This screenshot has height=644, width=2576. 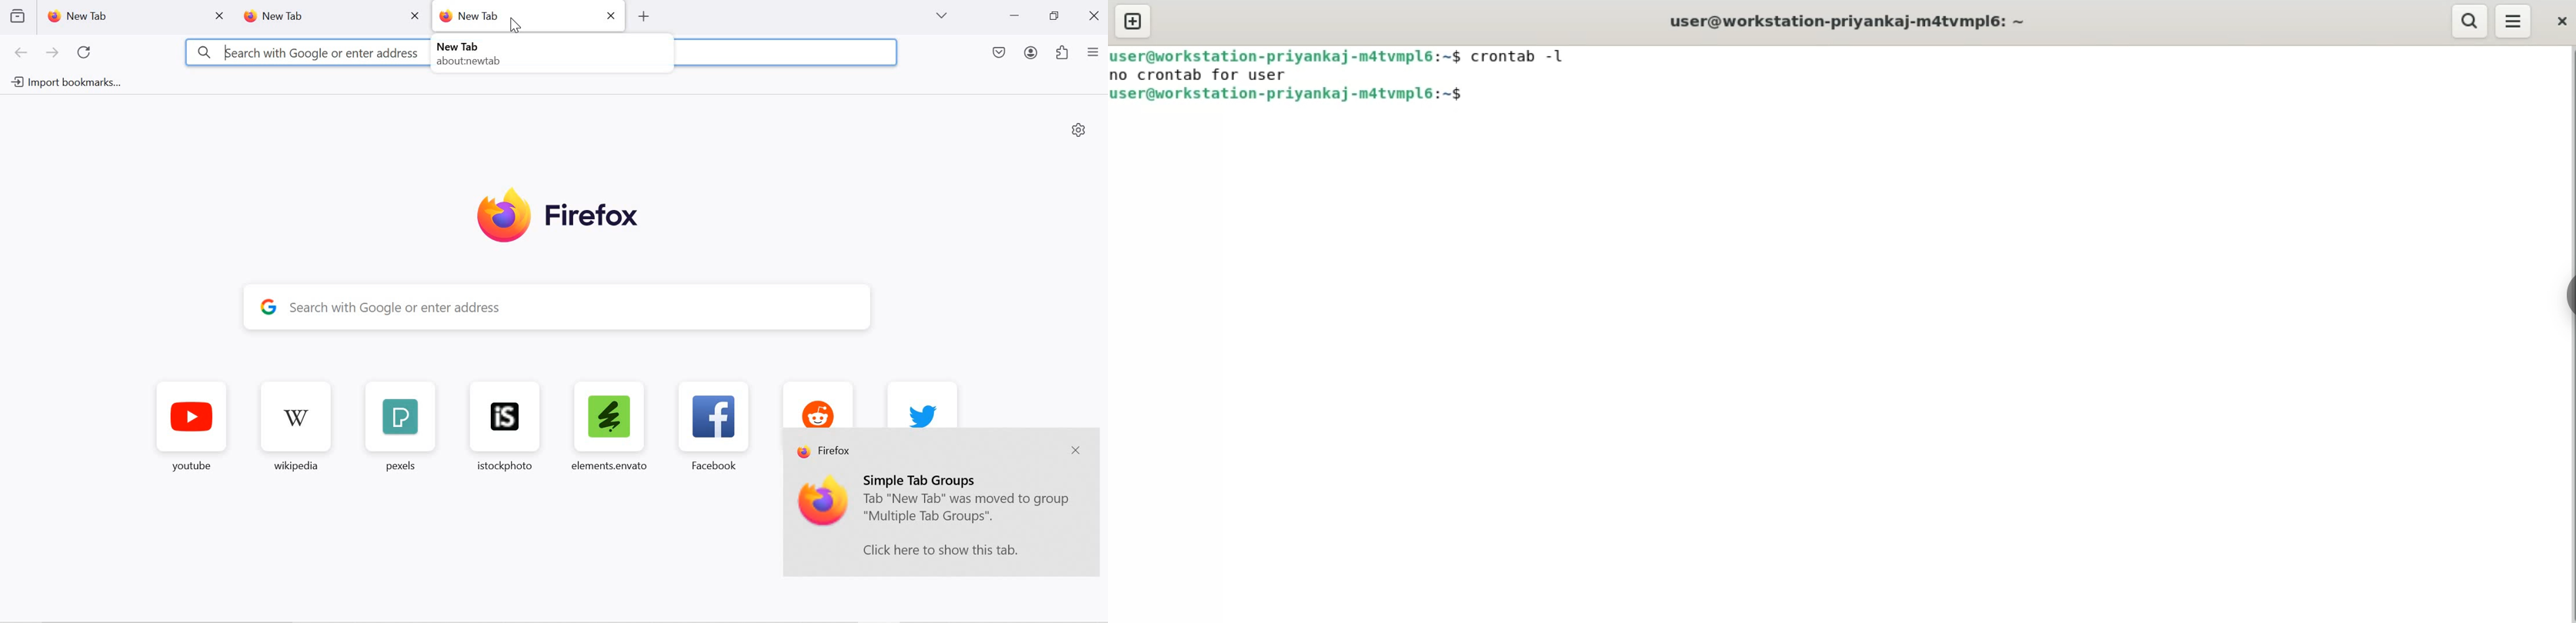 I want to click on wikipedia favorite, so click(x=298, y=429).